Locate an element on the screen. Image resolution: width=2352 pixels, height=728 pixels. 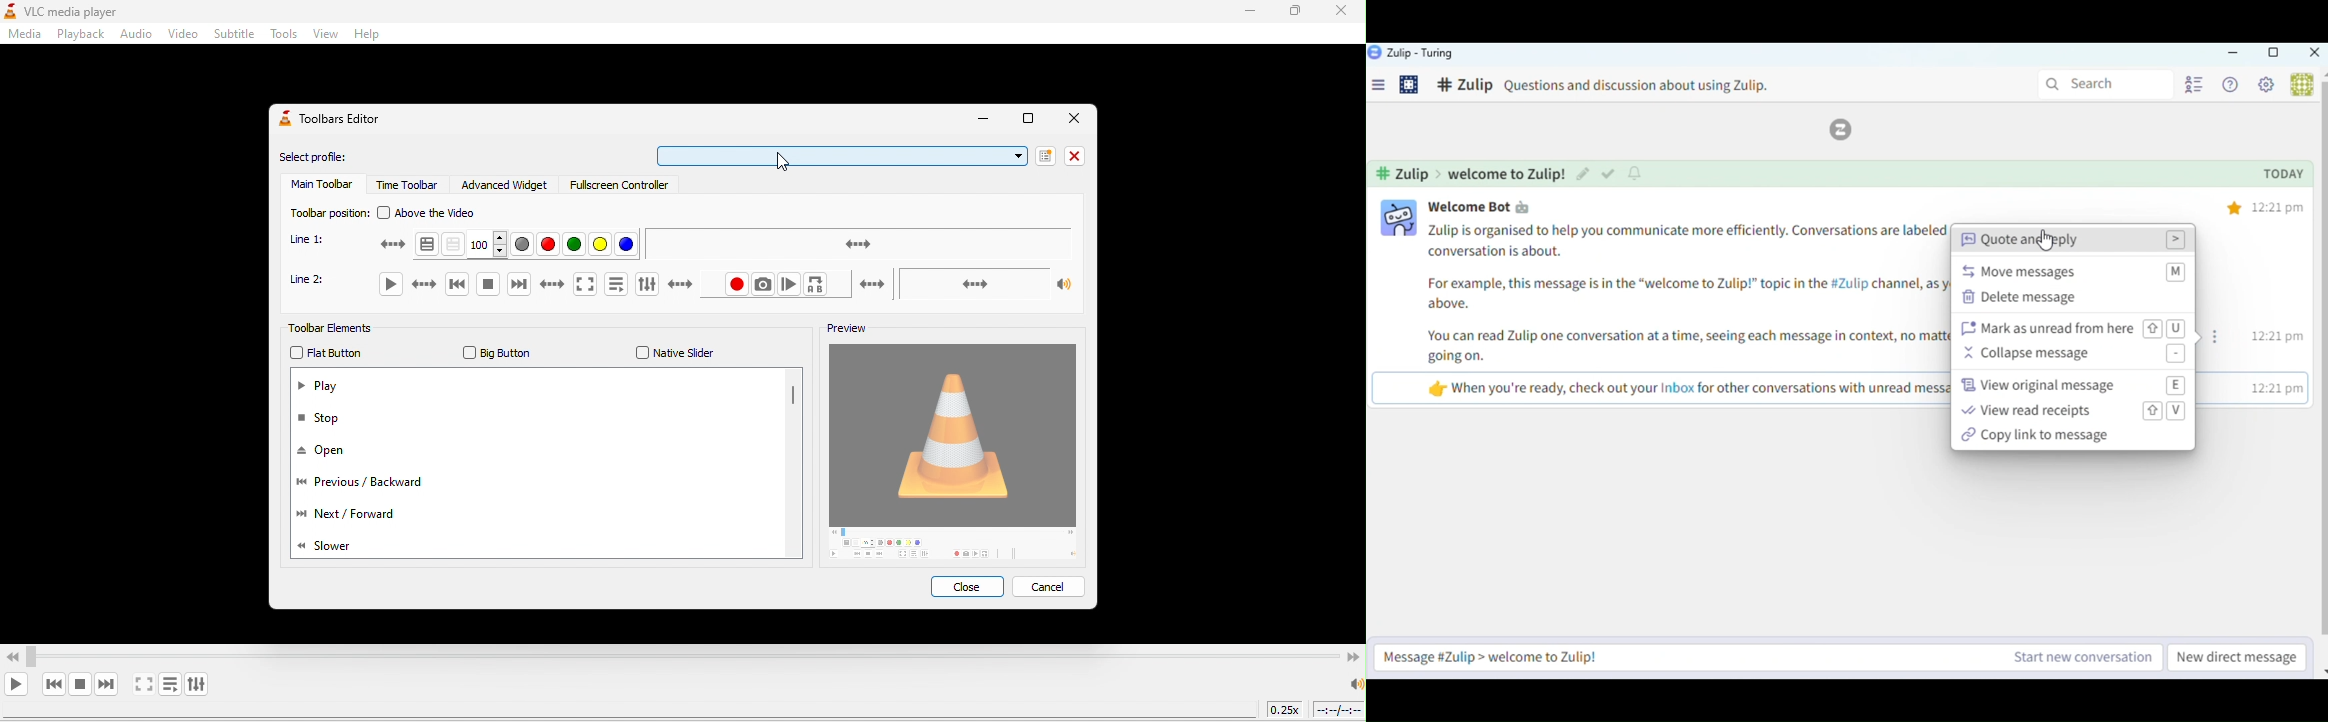
View Read Receipts is located at coordinates (2075, 411).